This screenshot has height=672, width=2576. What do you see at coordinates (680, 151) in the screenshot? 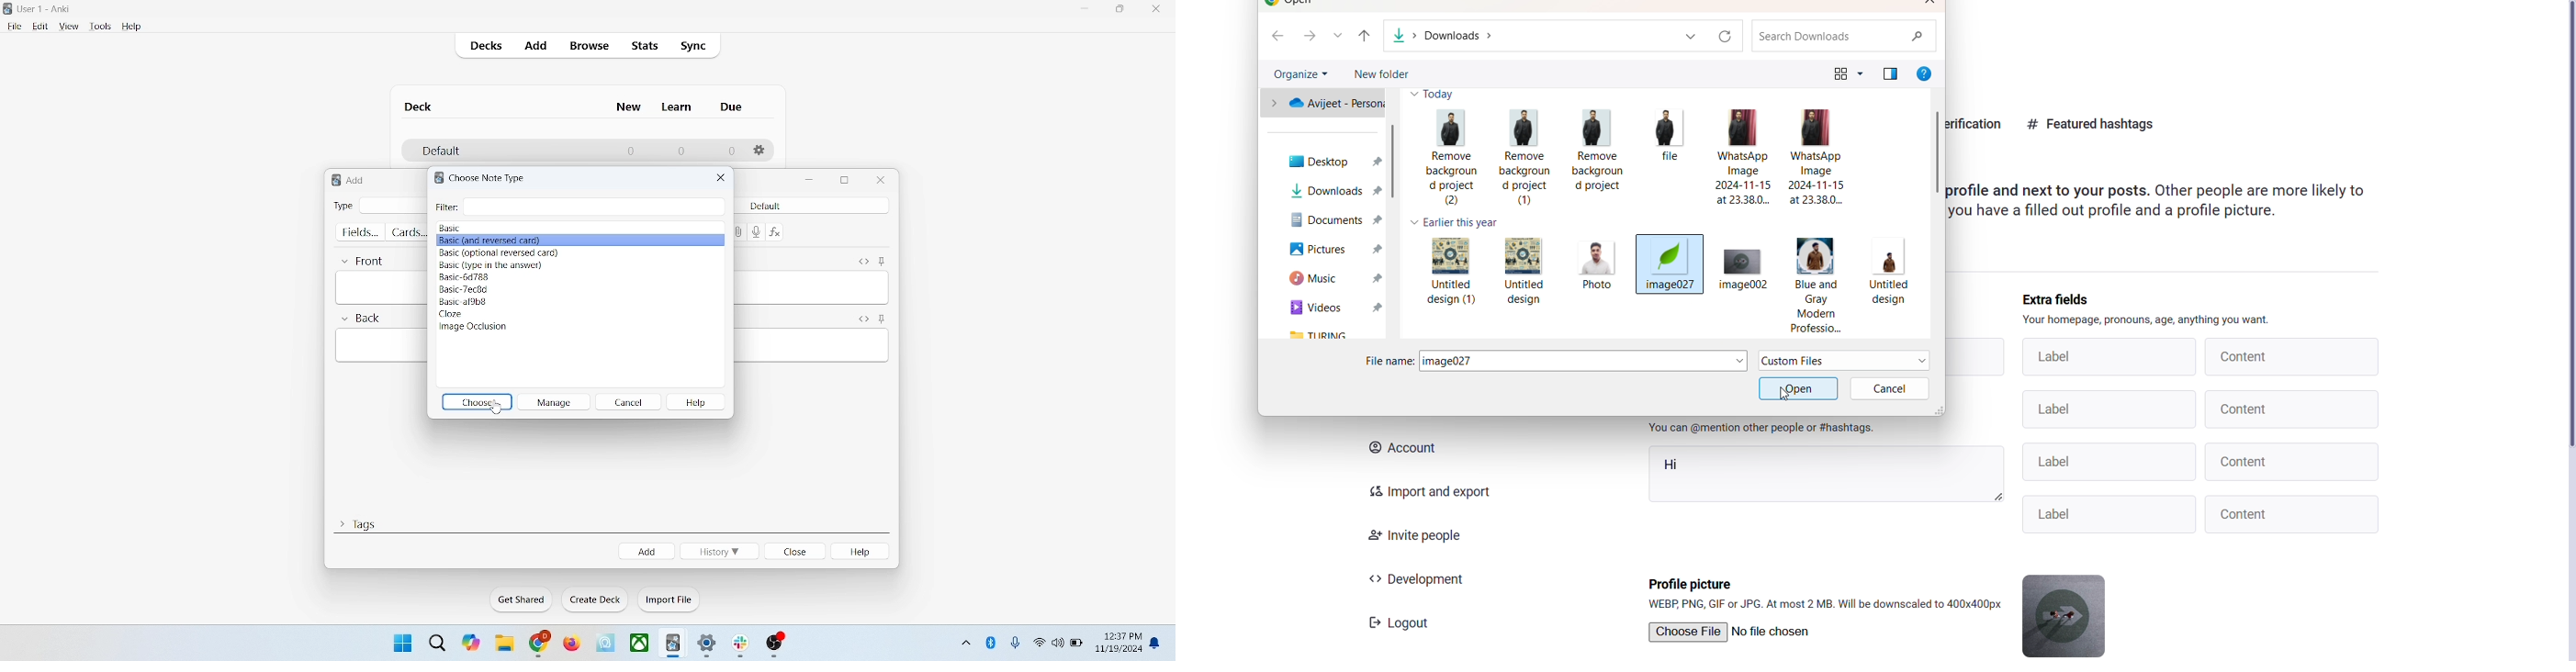
I see `0` at bounding box center [680, 151].